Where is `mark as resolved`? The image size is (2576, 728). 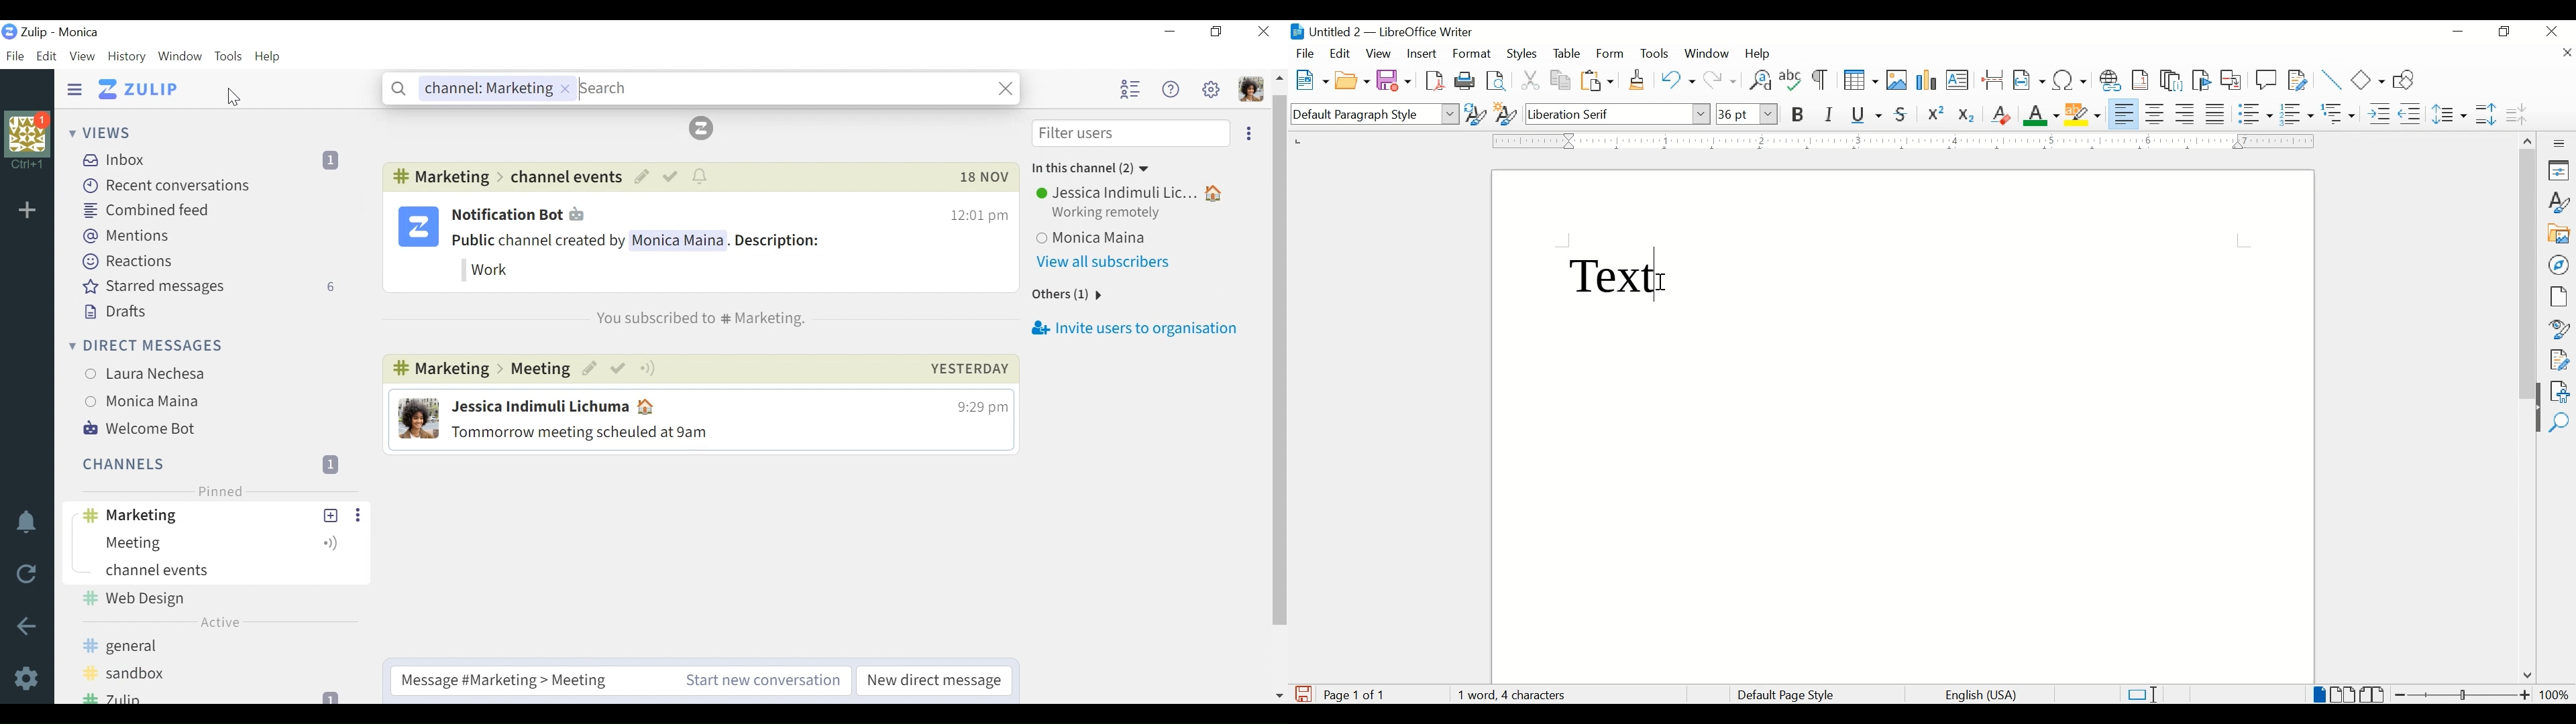
mark as resolved is located at coordinates (620, 369).